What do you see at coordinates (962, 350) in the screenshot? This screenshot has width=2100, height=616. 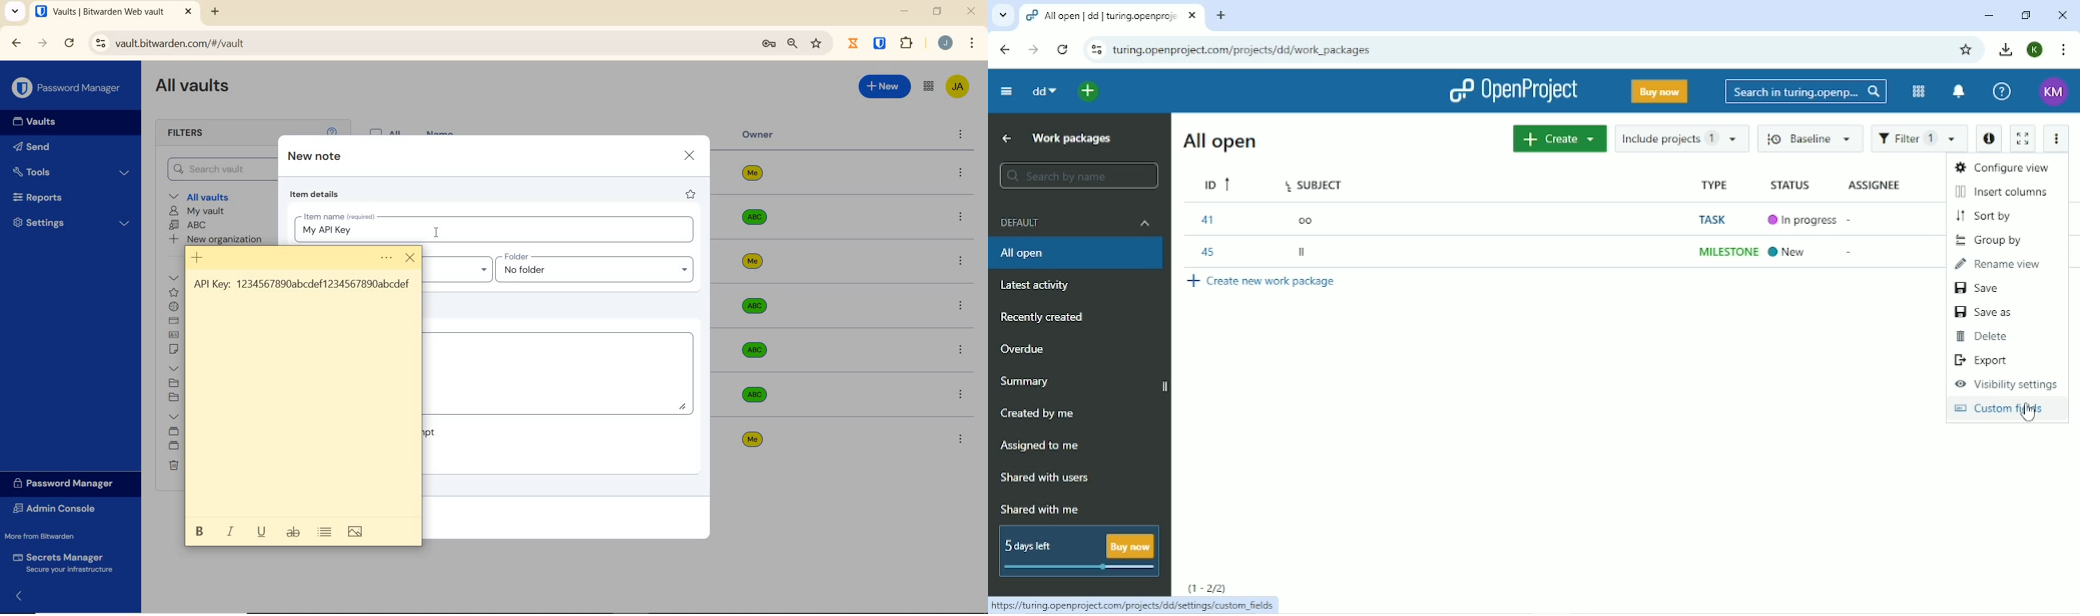 I see `more options` at bounding box center [962, 350].